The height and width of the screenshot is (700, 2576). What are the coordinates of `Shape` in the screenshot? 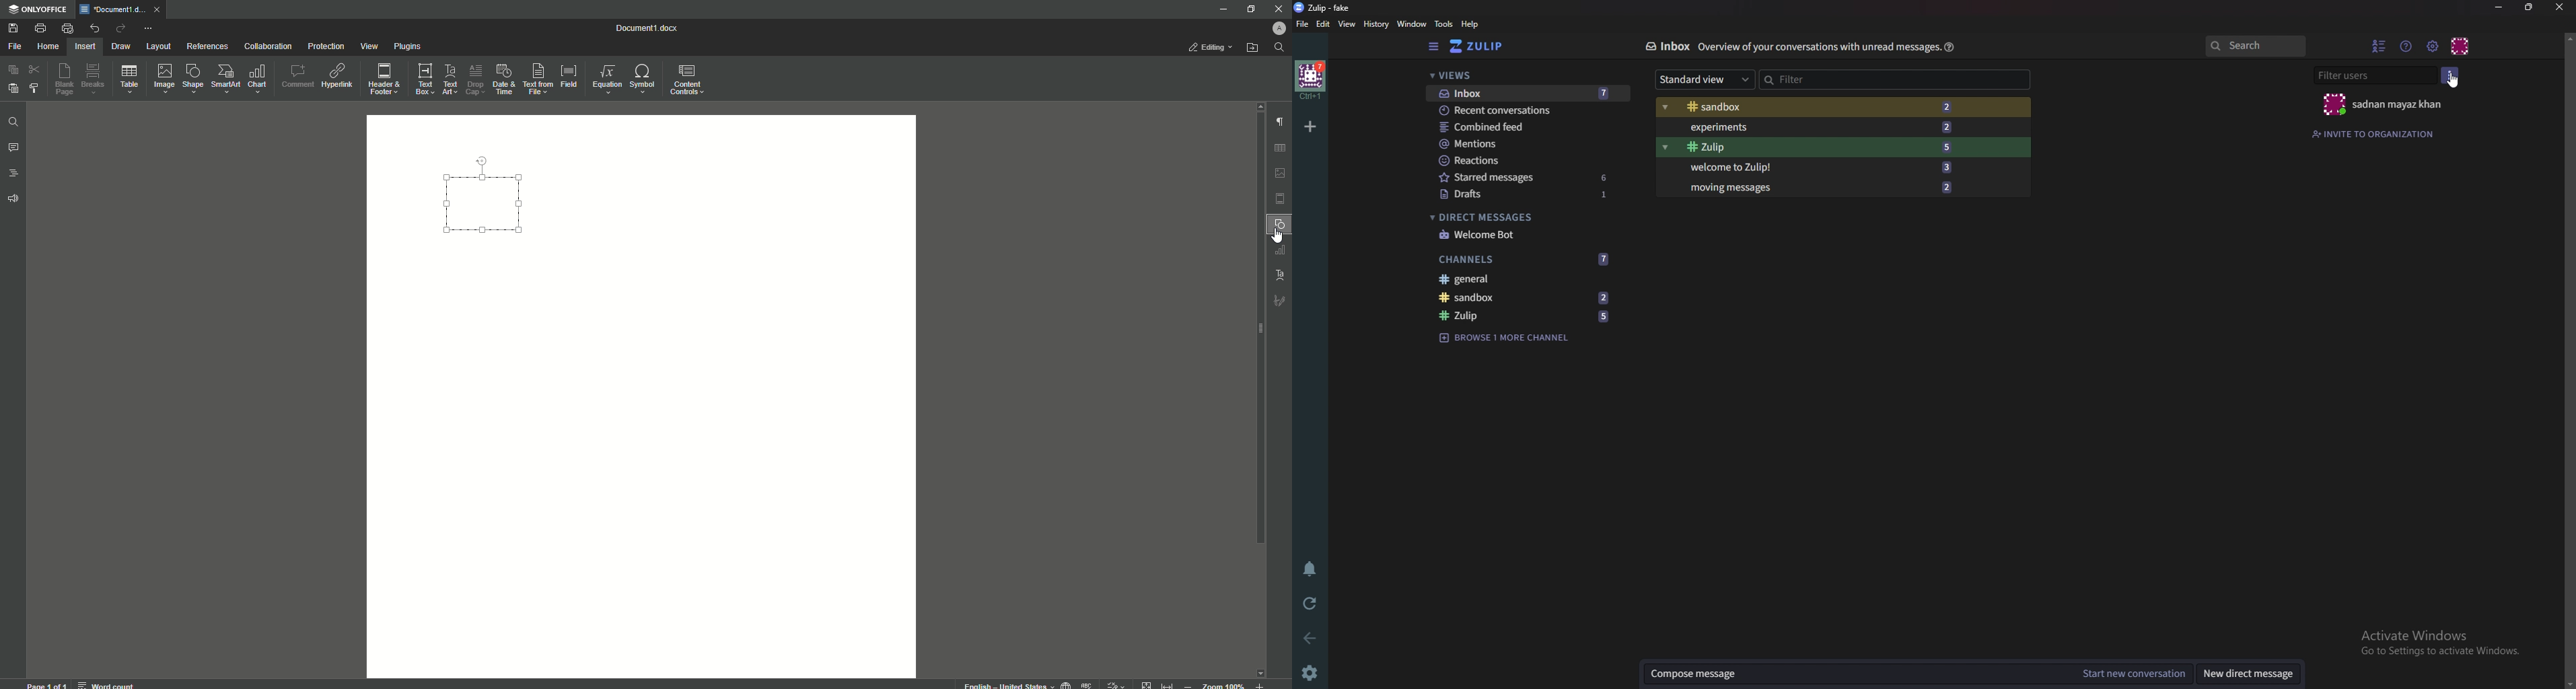 It's located at (191, 78).